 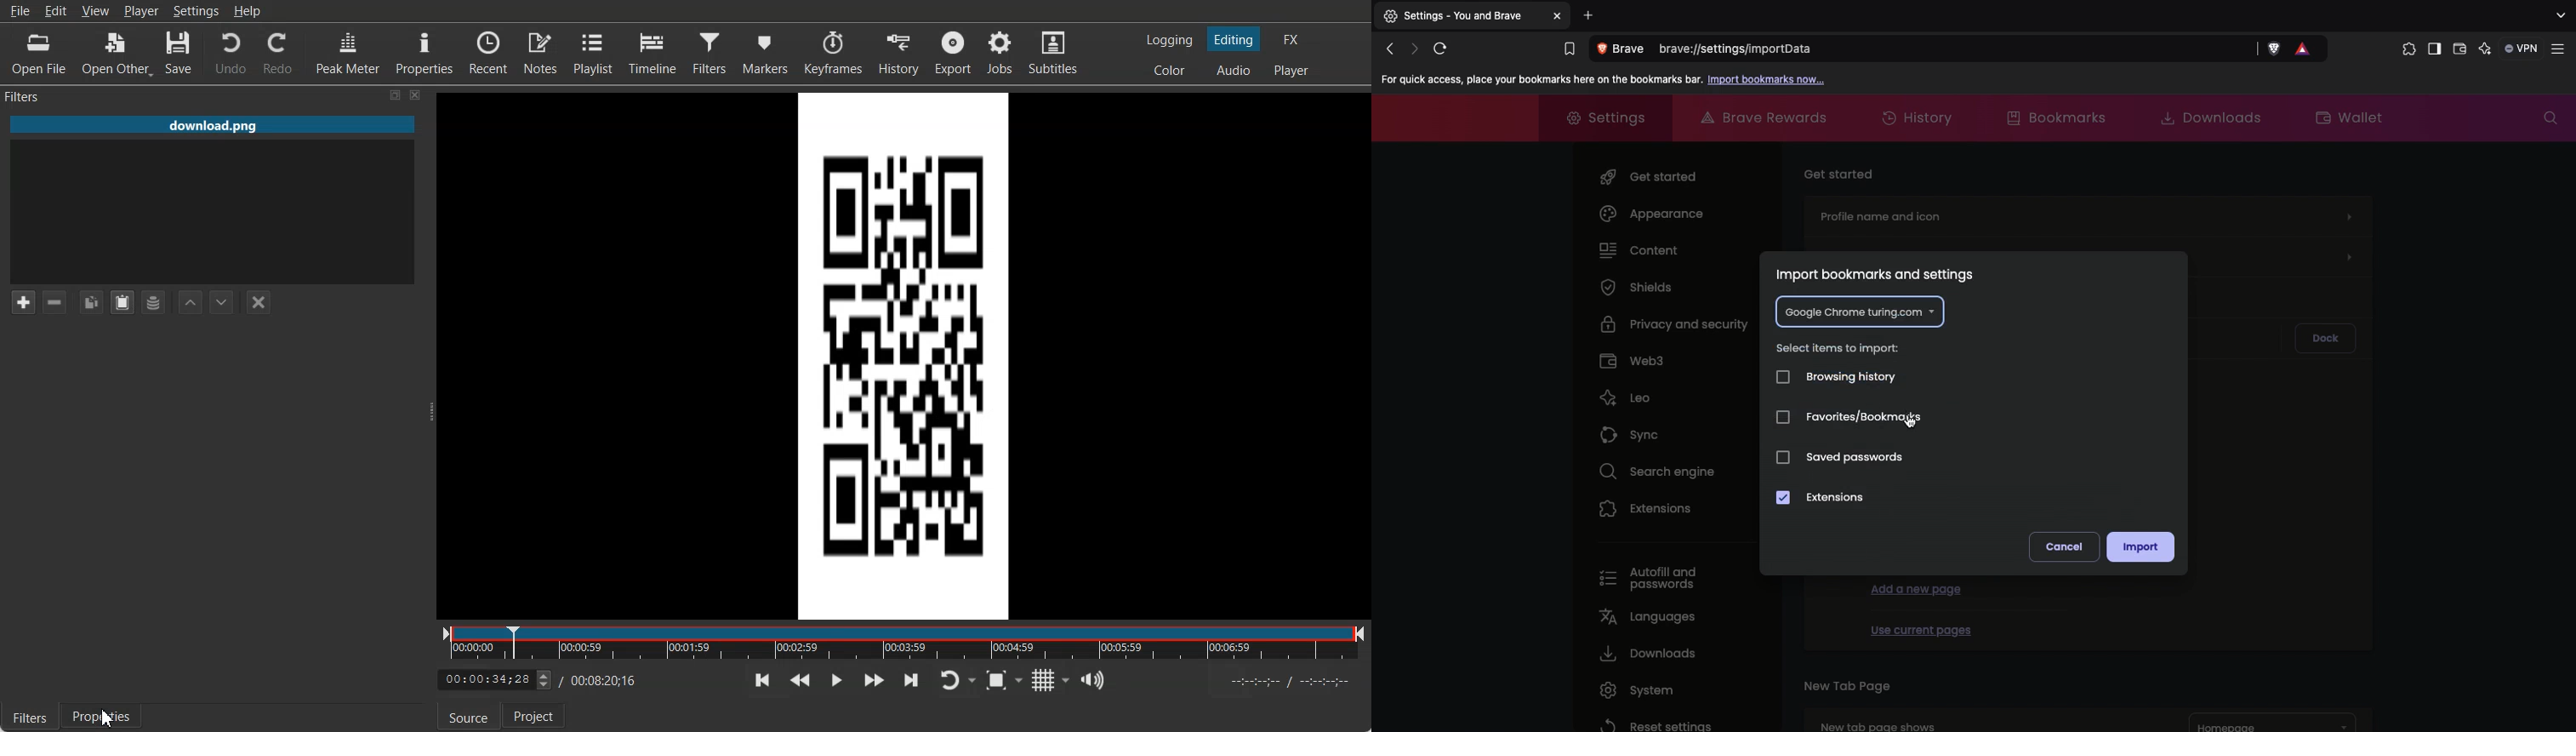 What do you see at coordinates (116, 53) in the screenshot?
I see `Open Other` at bounding box center [116, 53].